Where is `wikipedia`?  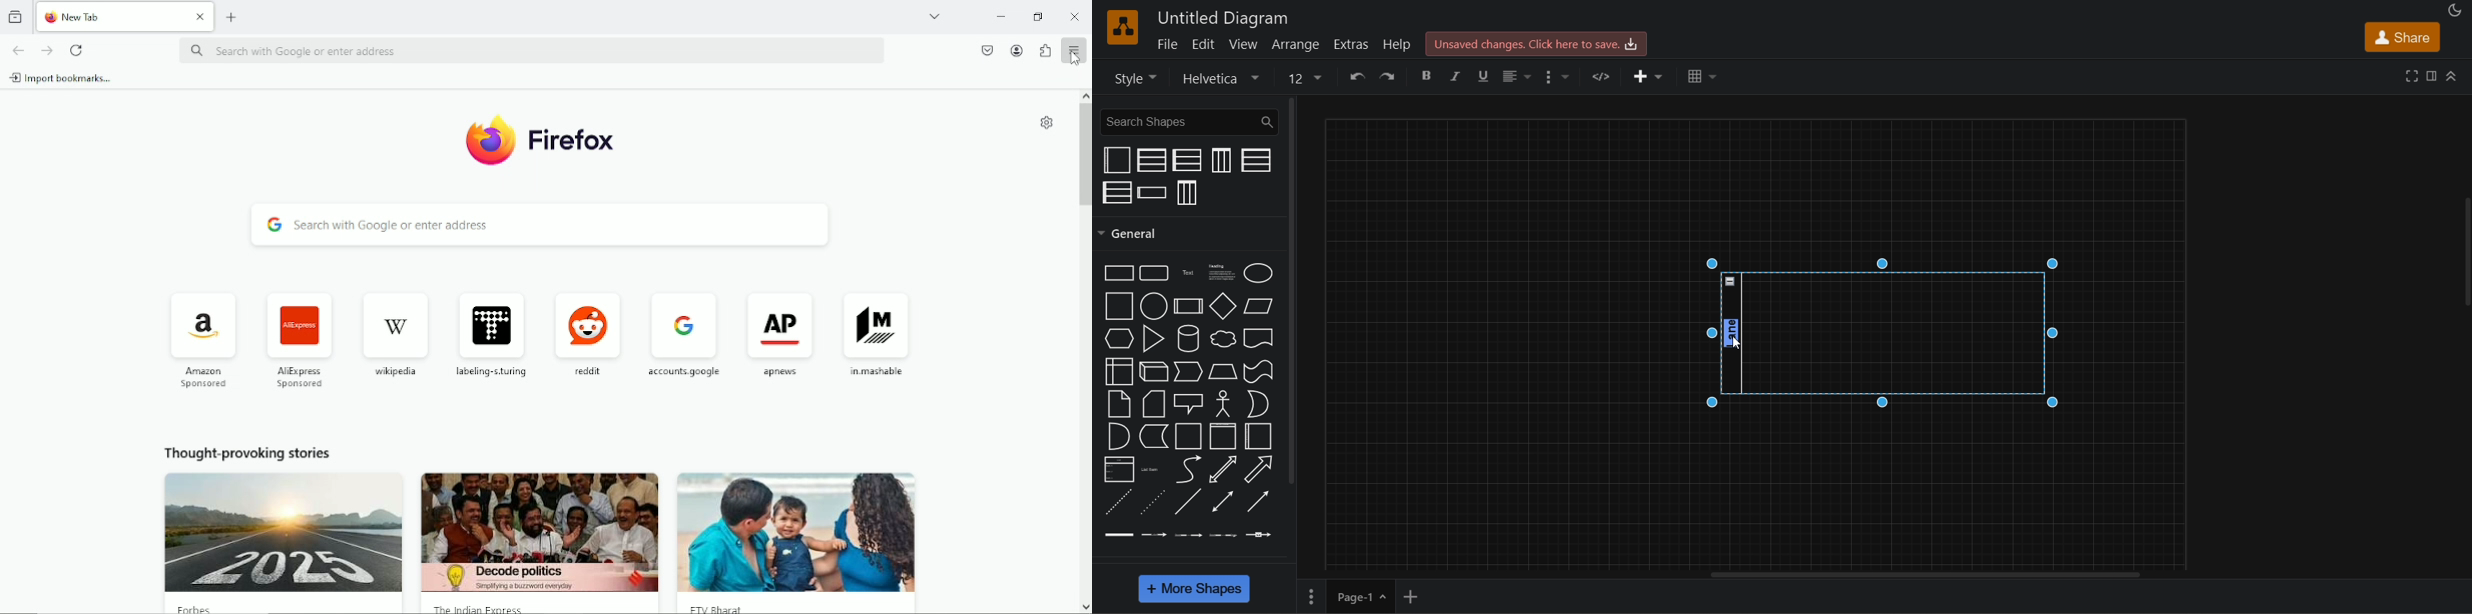 wikipedia is located at coordinates (392, 333).